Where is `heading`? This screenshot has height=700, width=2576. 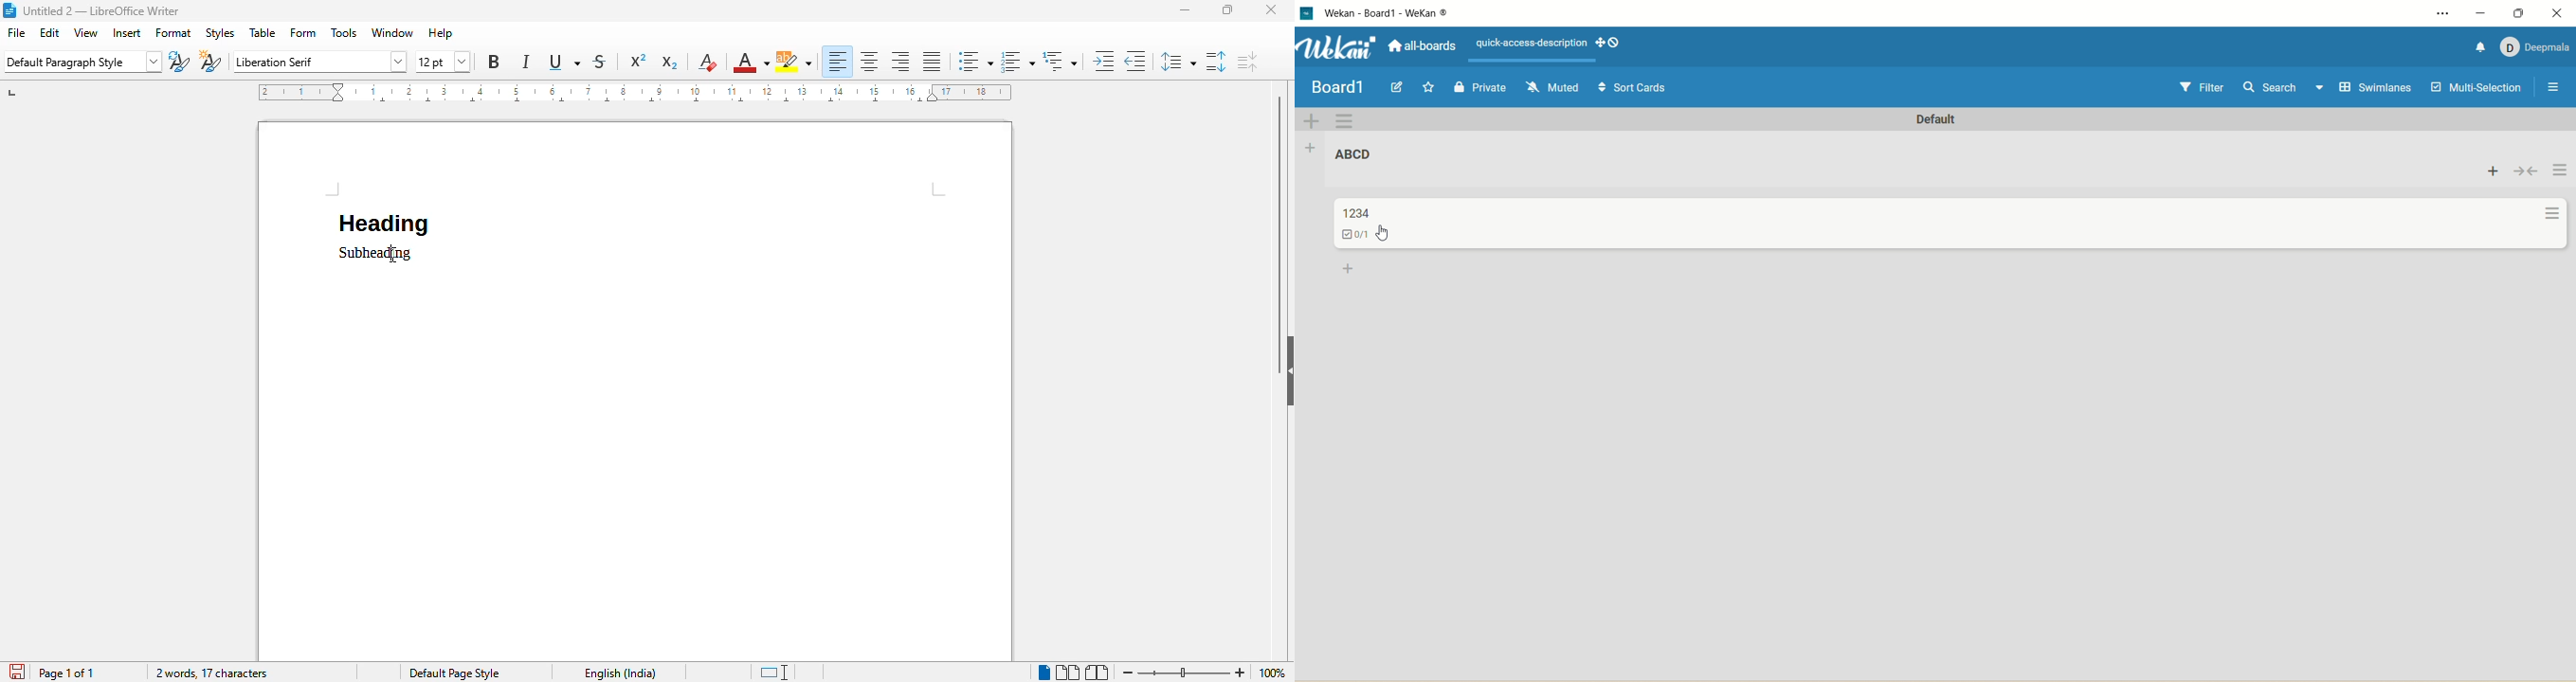
heading is located at coordinates (382, 224).